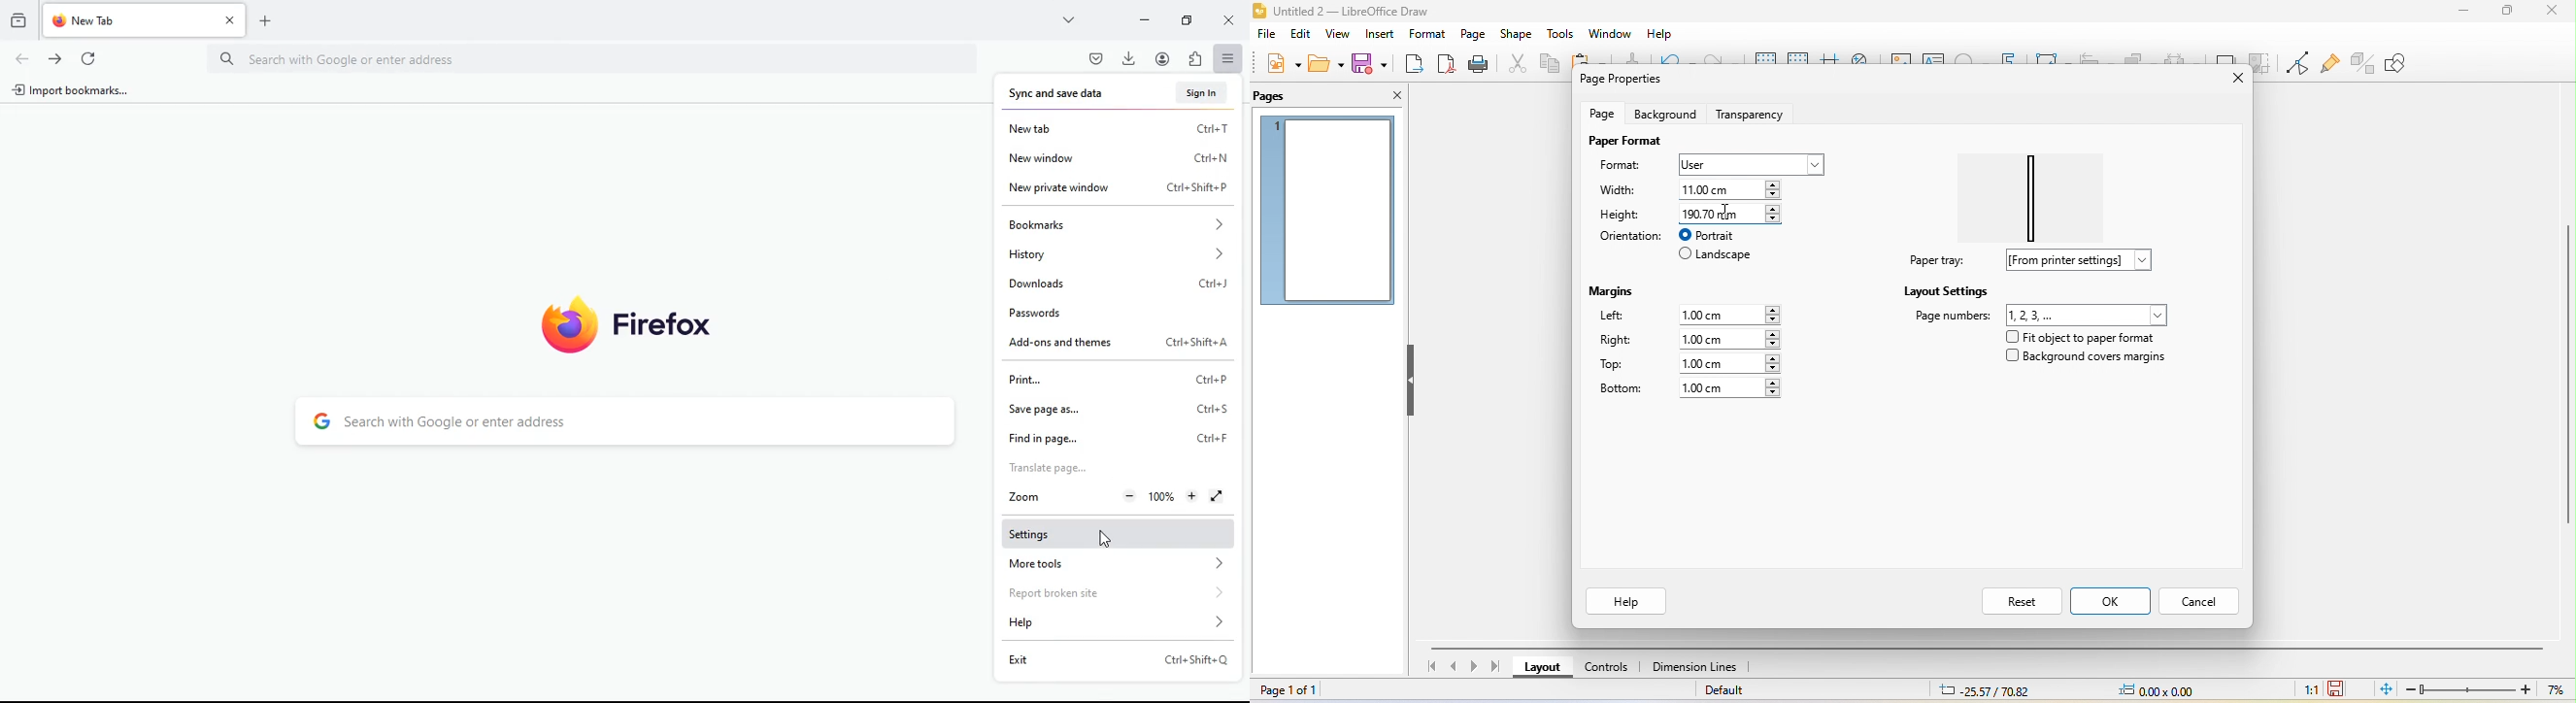 This screenshot has height=728, width=2576. What do you see at coordinates (1095, 59) in the screenshot?
I see `pocket` at bounding box center [1095, 59].